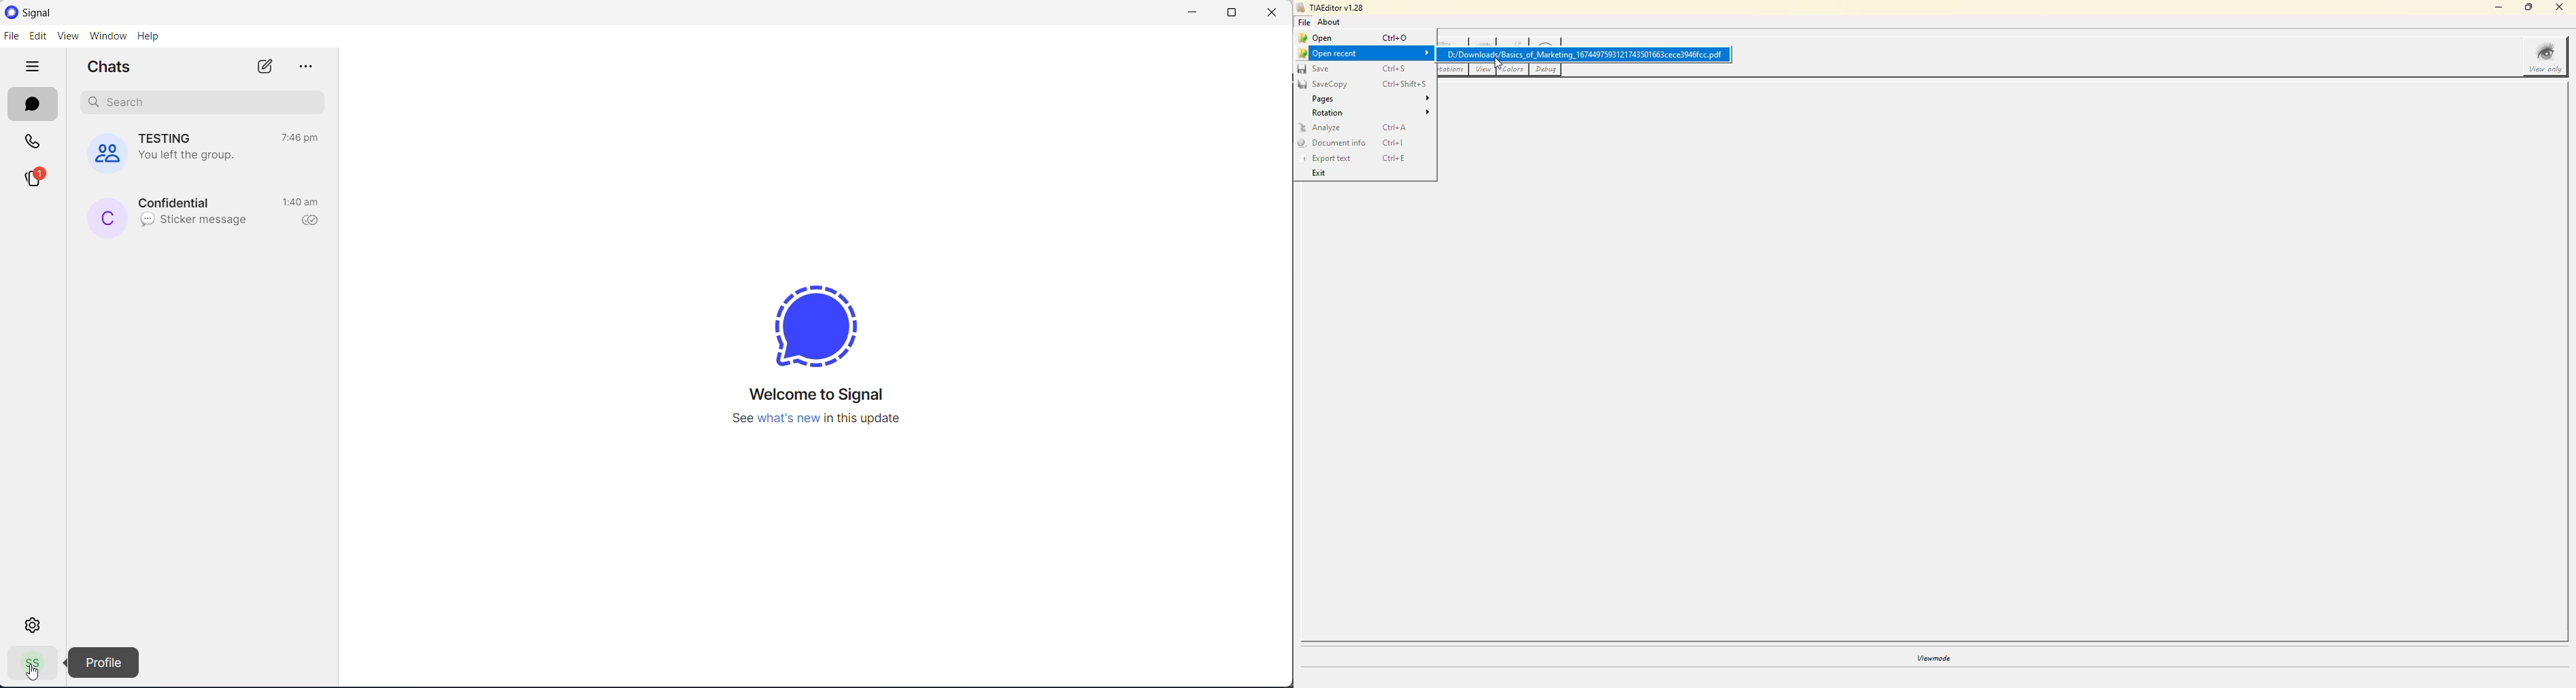  Describe the element at coordinates (35, 624) in the screenshot. I see `settings` at that location.